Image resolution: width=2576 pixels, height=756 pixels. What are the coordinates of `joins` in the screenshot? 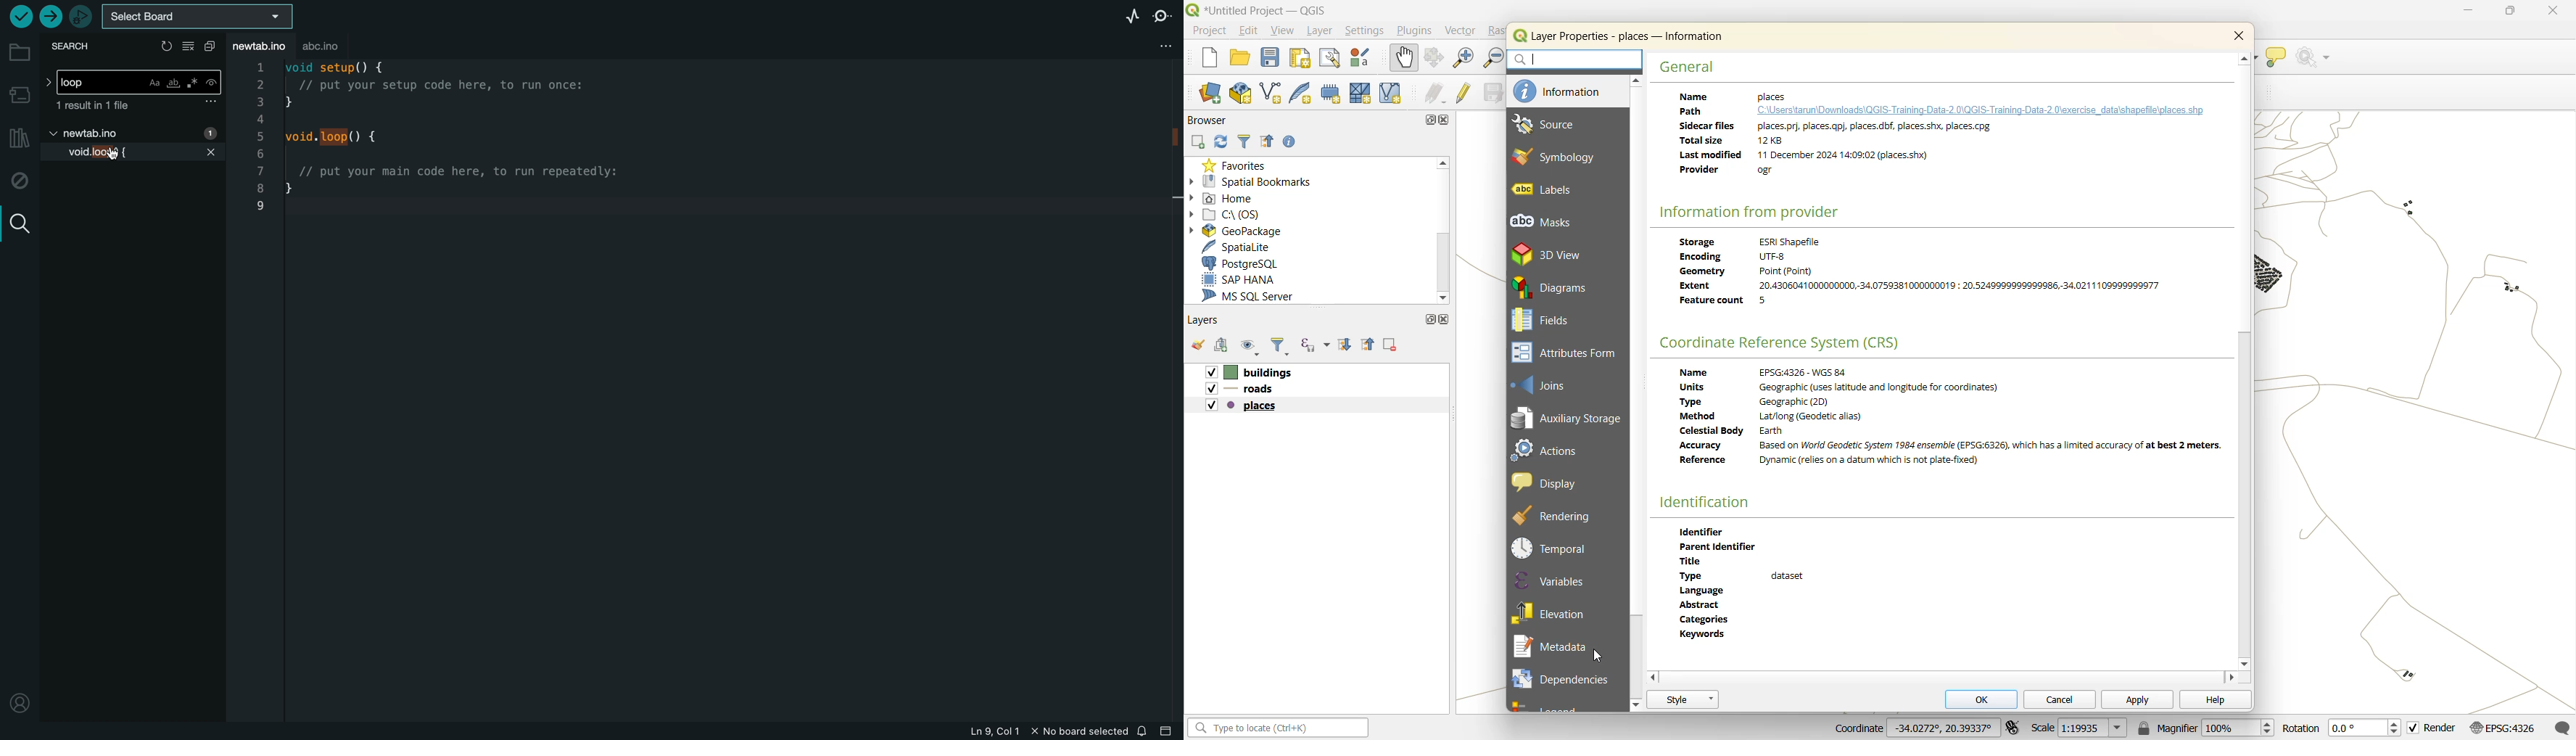 It's located at (1543, 385).